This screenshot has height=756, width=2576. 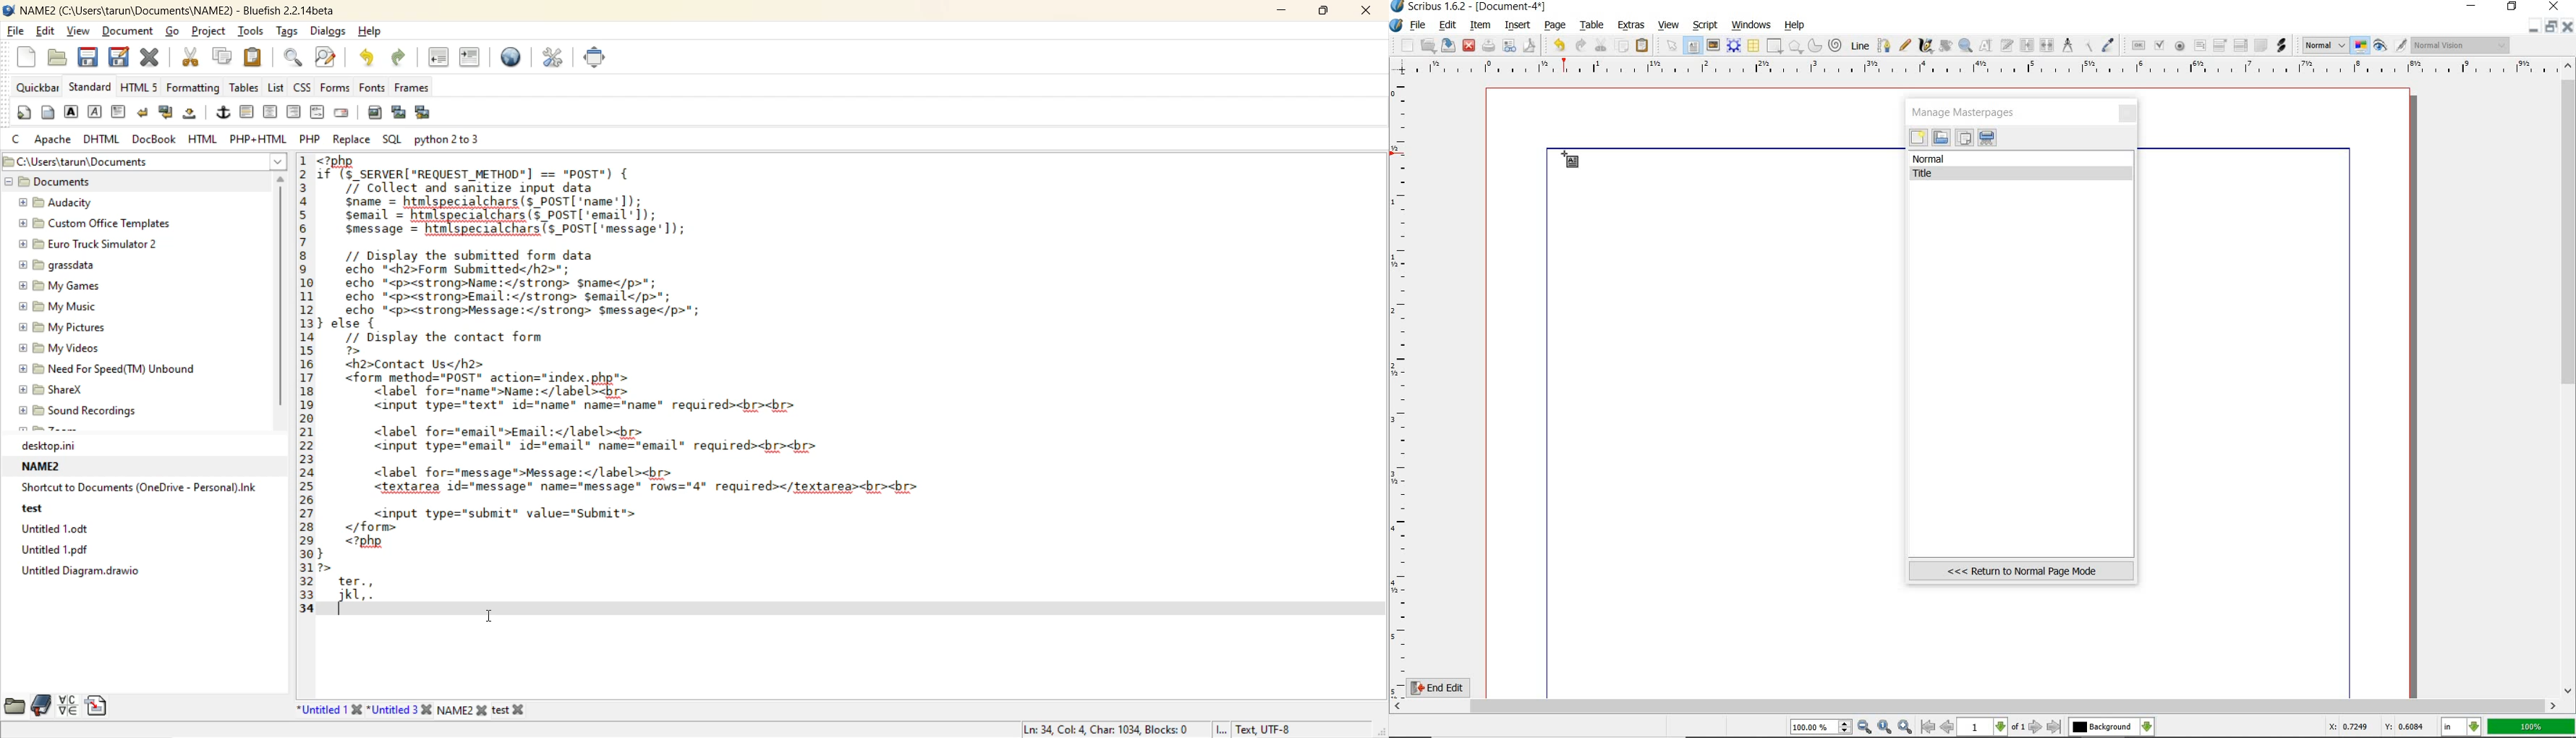 I want to click on paste, so click(x=1643, y=46).